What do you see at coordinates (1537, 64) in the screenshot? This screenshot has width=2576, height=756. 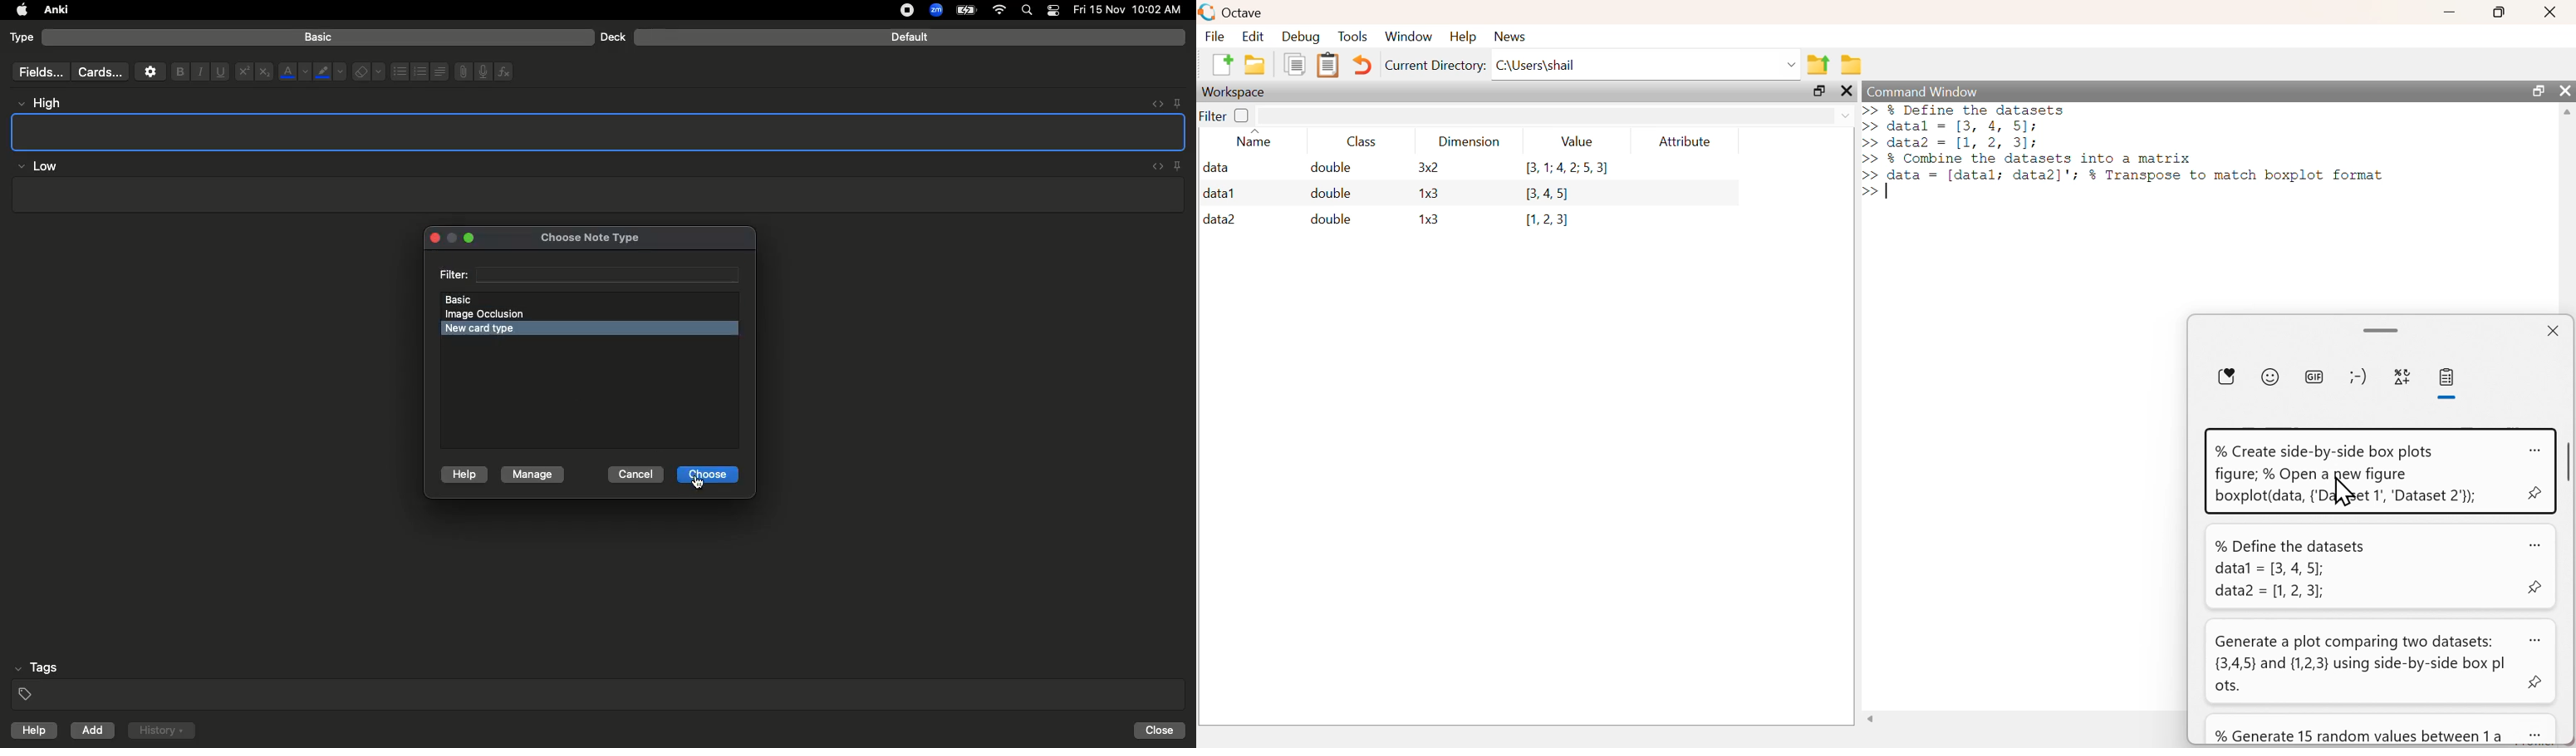 I see `C:\Users\shail` at bounding box center [1537, 64].